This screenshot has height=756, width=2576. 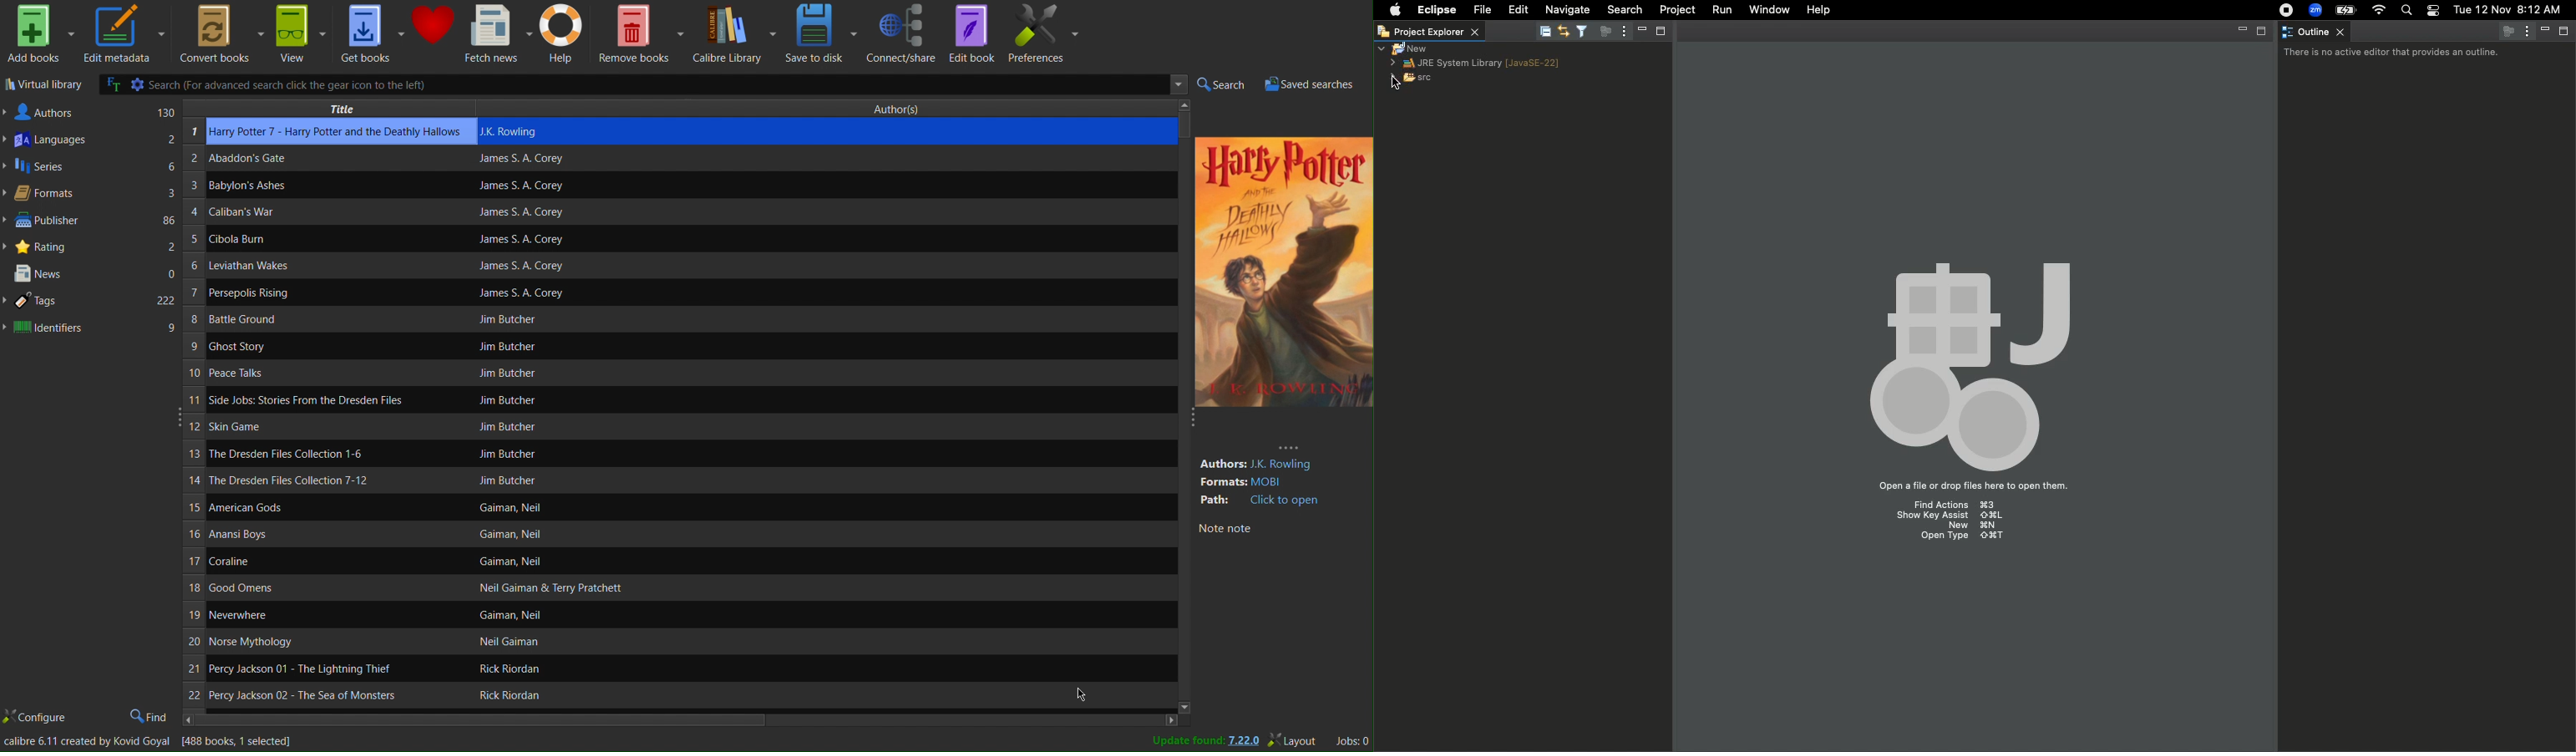 What do you see at coordinates (301, 33) in the screenshot?
I see `View` at bounding box center [301, 33].